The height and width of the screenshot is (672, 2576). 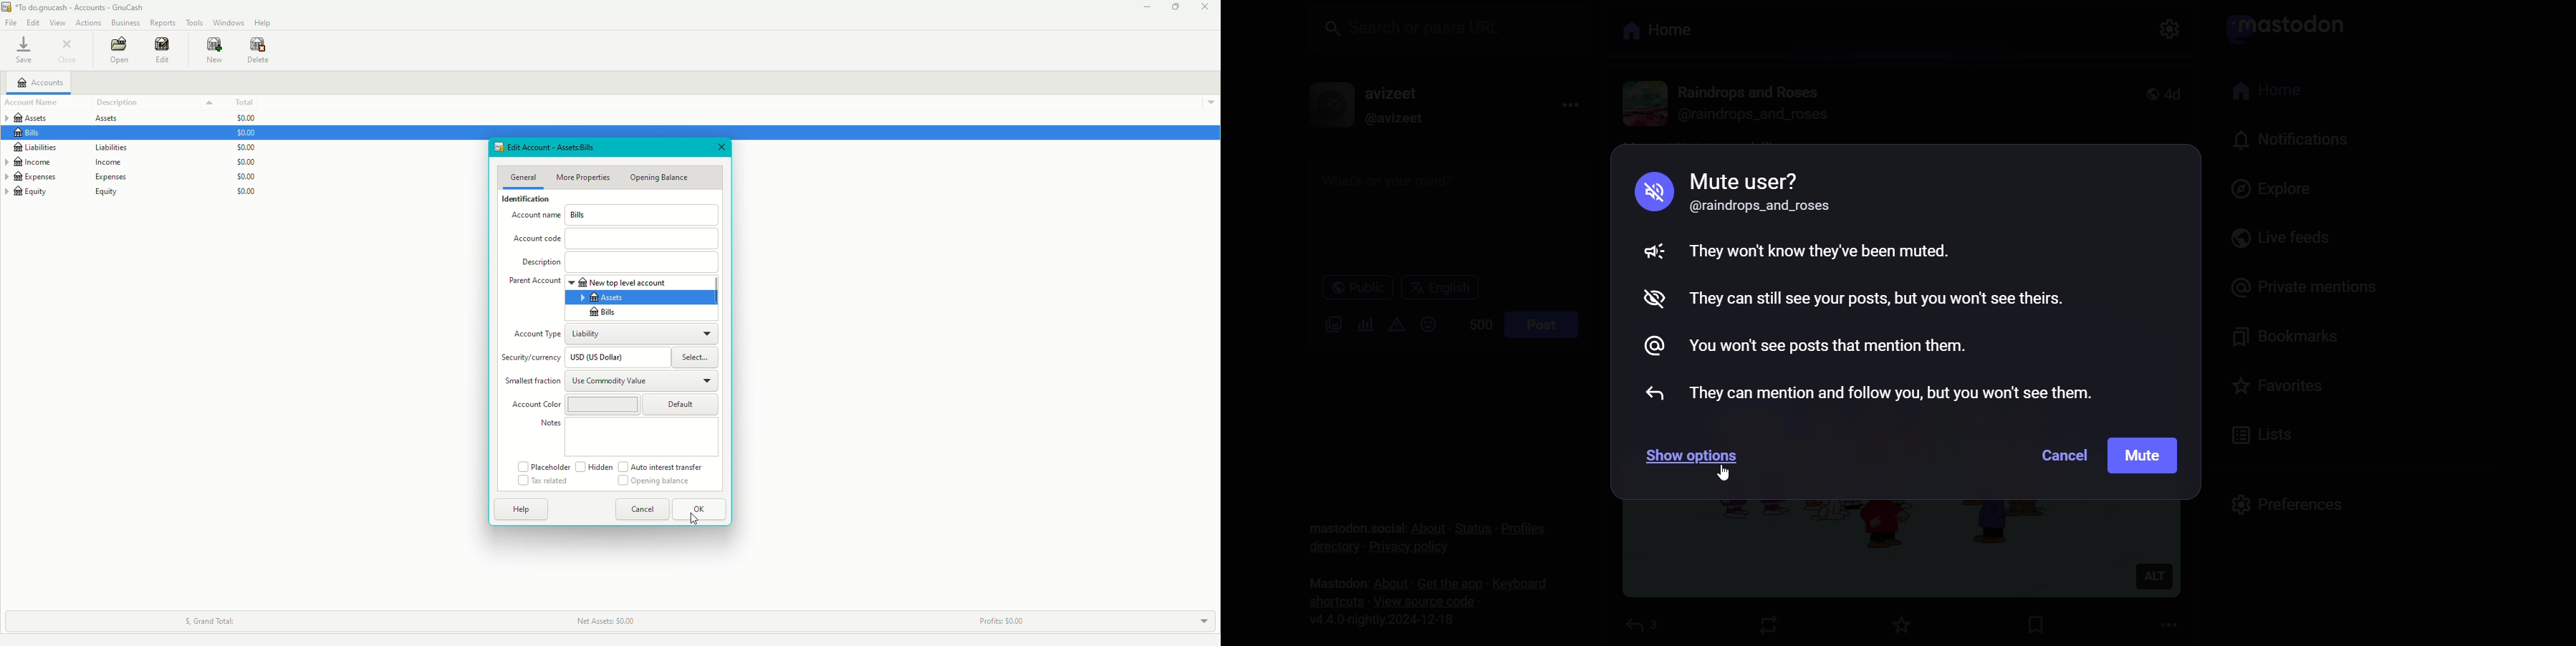 I want to click on Identification, so click(x=527, y=200).